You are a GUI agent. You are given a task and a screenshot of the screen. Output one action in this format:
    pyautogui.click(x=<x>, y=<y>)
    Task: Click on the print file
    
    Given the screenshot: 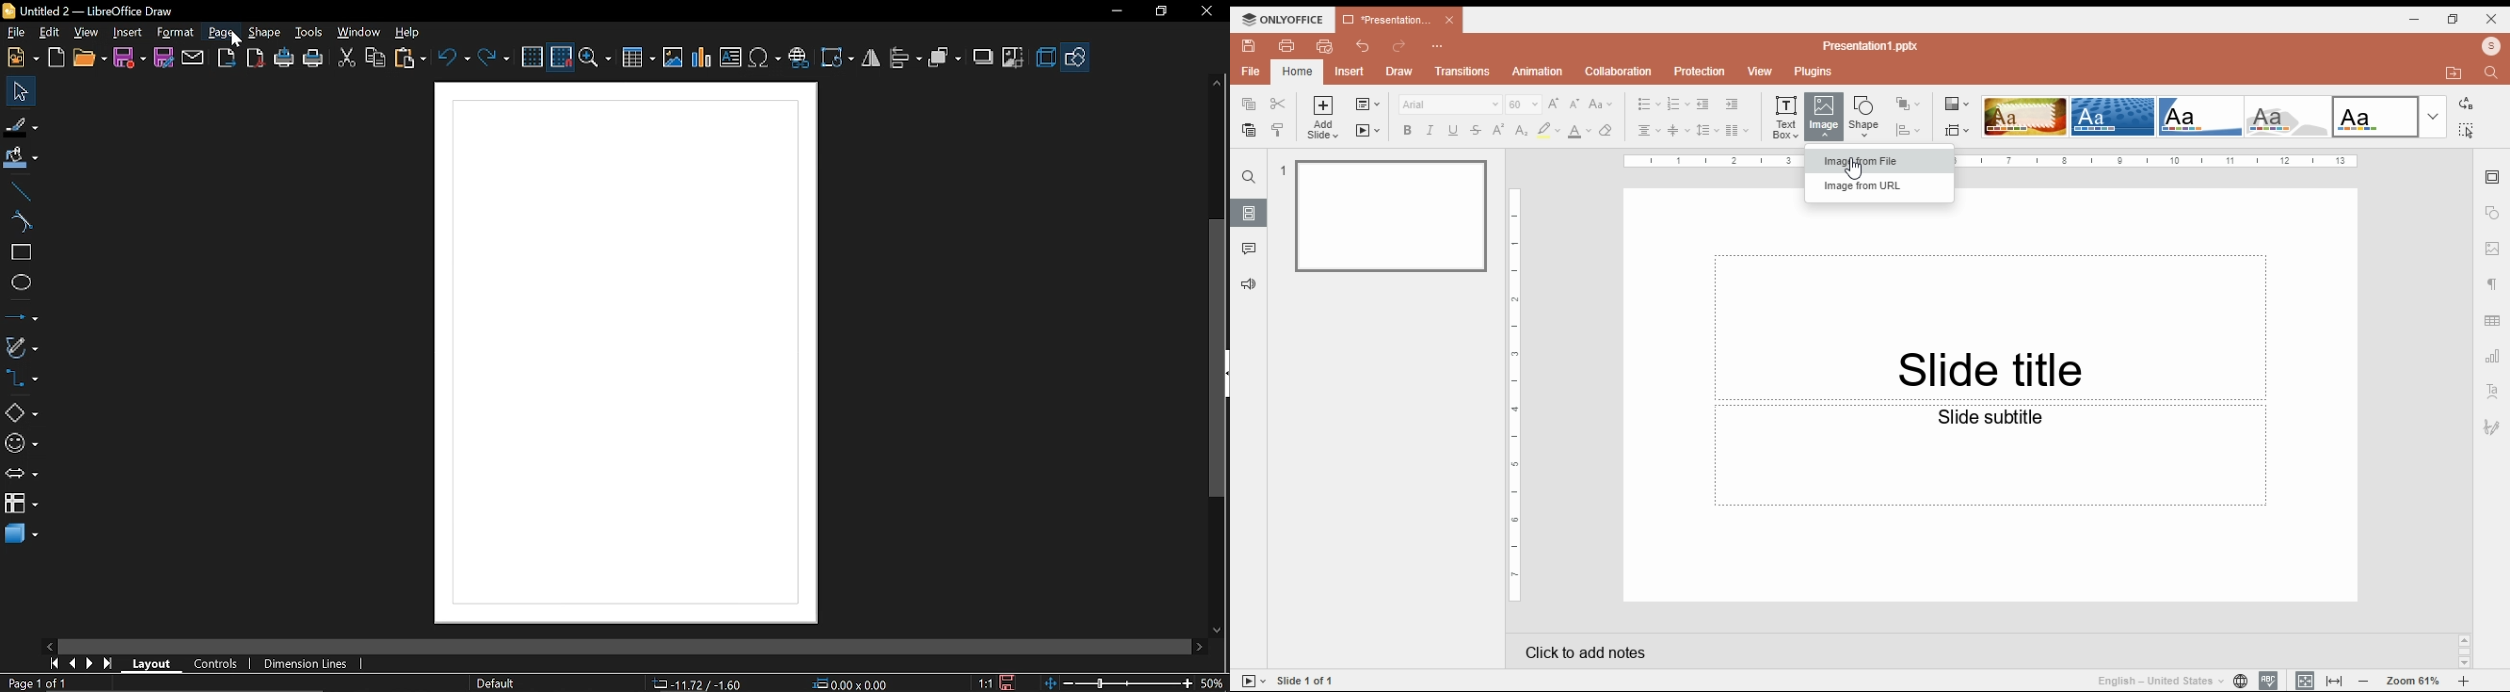 What is the action you would take?
    pyautogui.click(x=1286, y=46)
    